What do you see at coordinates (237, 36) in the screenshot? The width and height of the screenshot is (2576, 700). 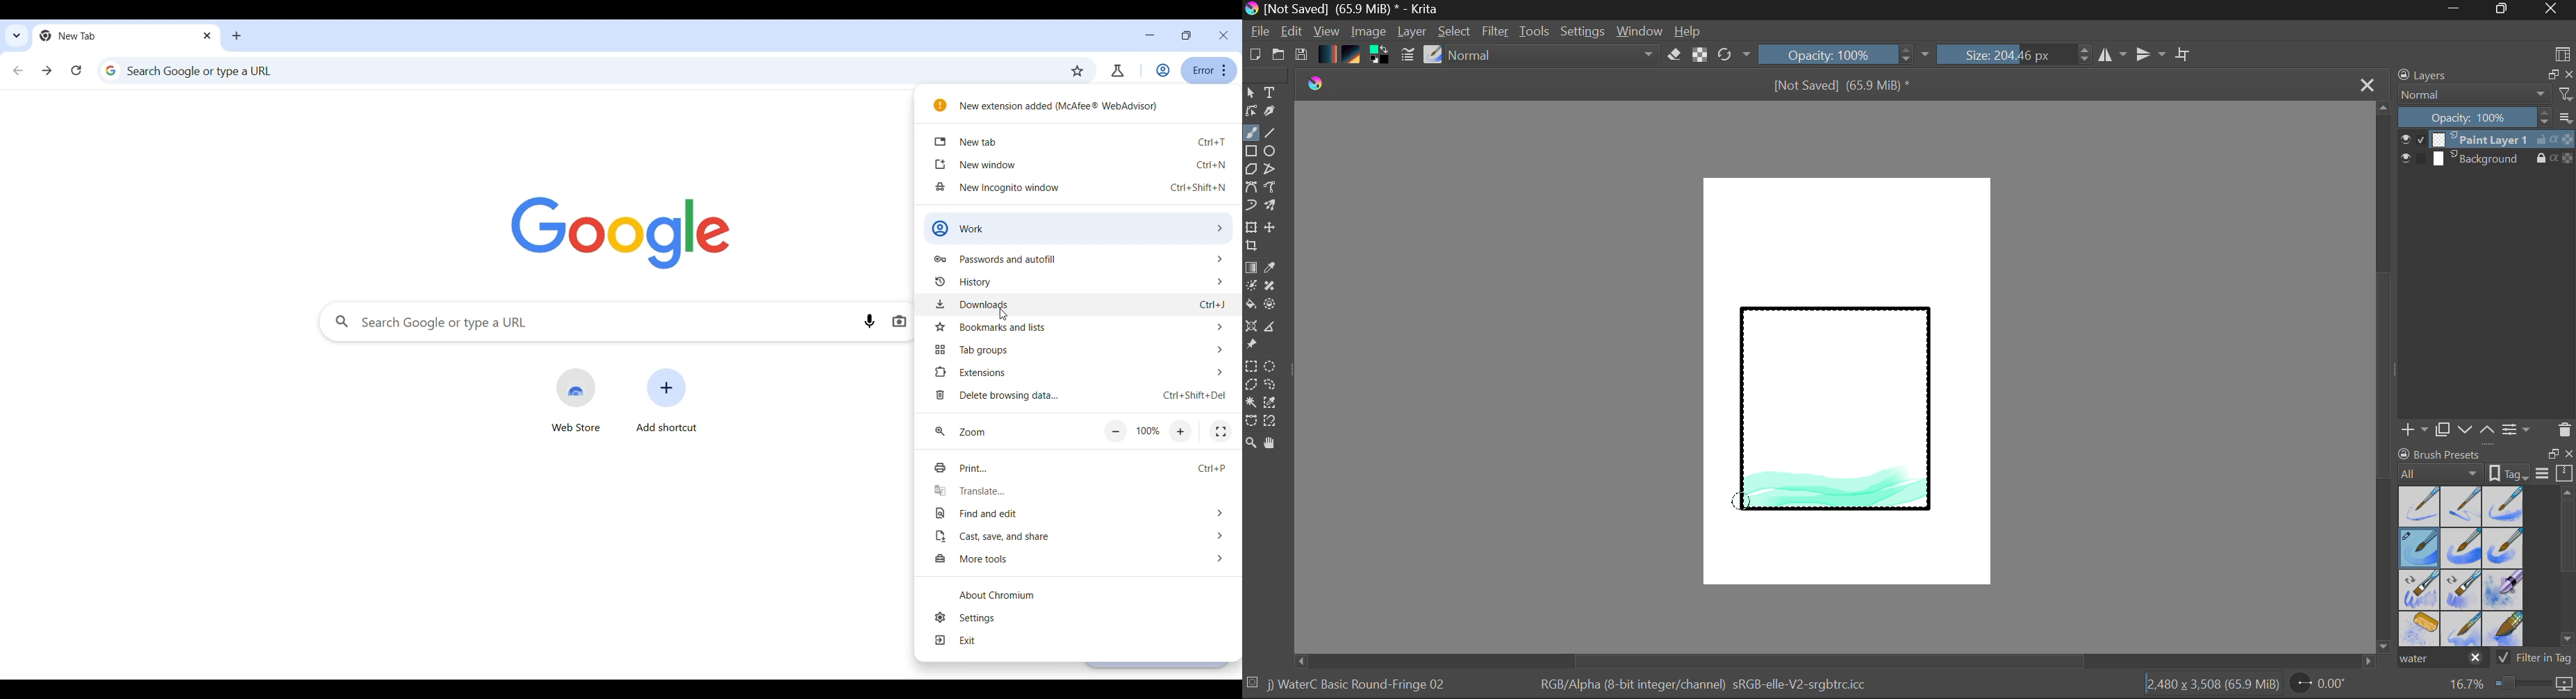 I see `Add new tab` at bounding box center [237, 36].